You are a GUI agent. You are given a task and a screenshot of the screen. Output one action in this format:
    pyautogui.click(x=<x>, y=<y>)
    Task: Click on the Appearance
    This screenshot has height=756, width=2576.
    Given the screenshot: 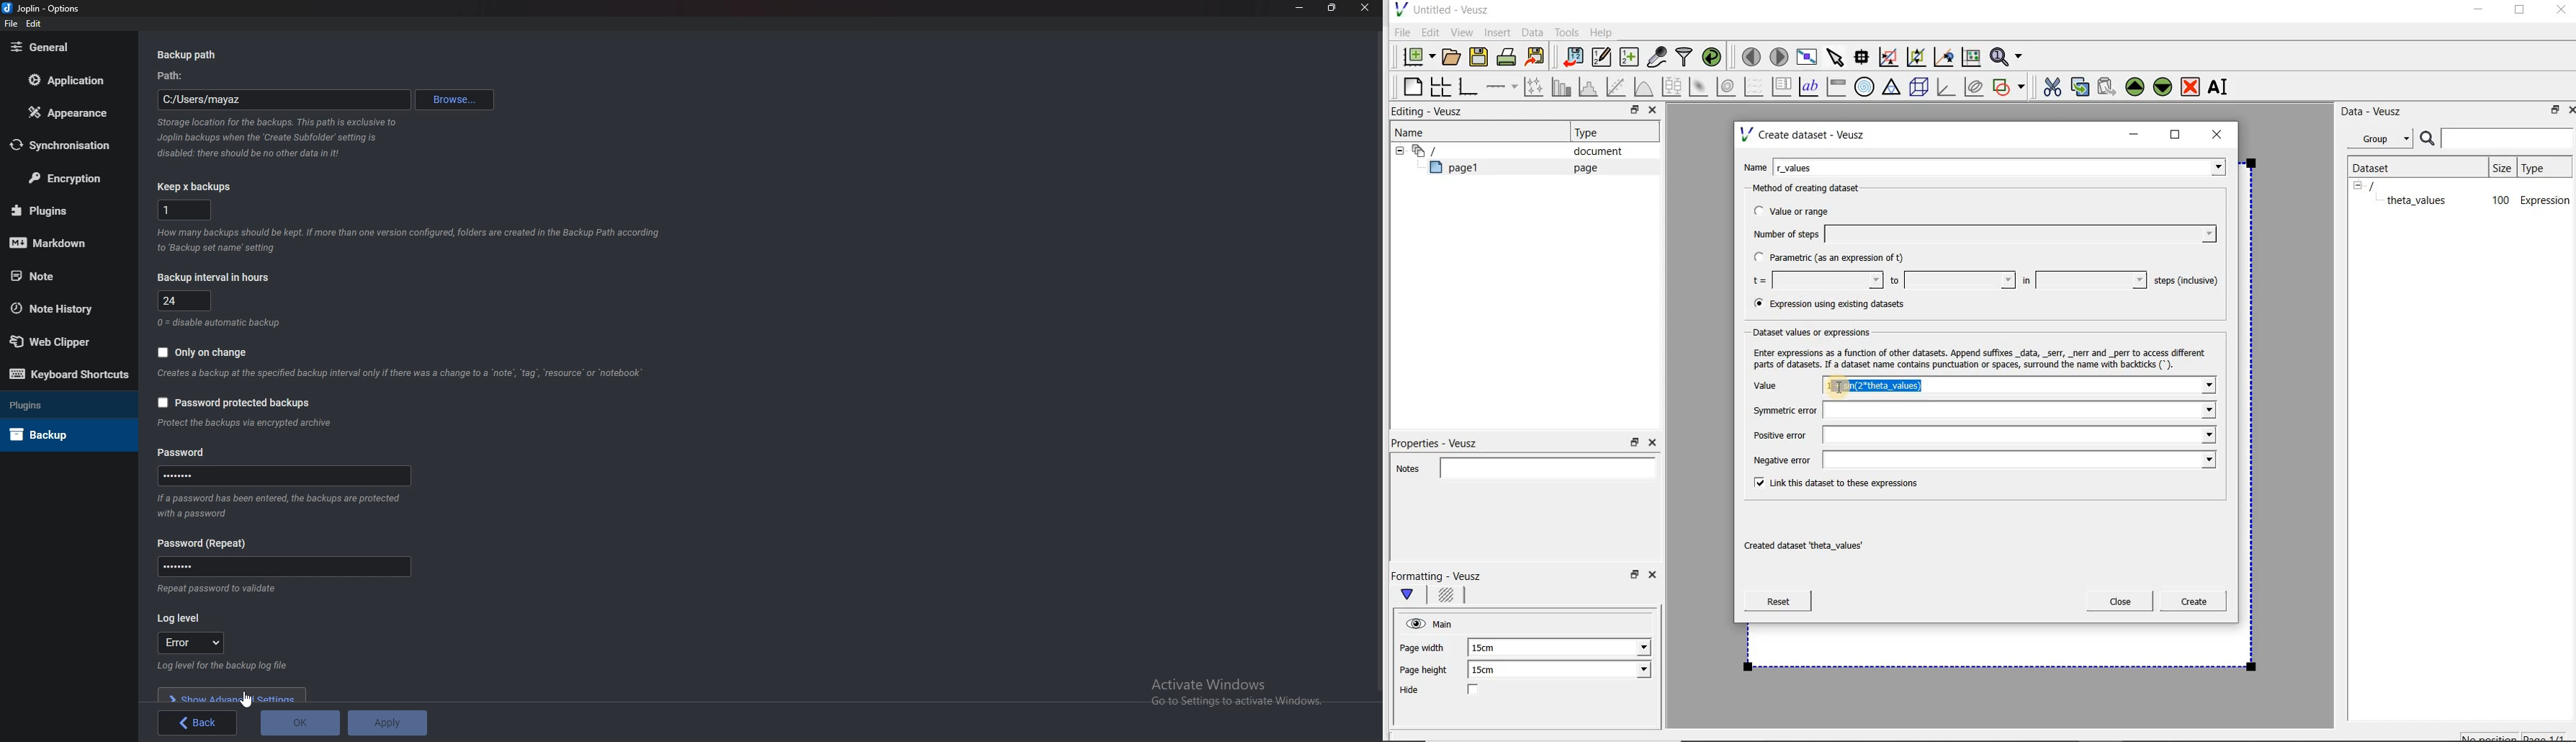 What is the action you would take?
    pyautogui.click(x=72, y=111)
    